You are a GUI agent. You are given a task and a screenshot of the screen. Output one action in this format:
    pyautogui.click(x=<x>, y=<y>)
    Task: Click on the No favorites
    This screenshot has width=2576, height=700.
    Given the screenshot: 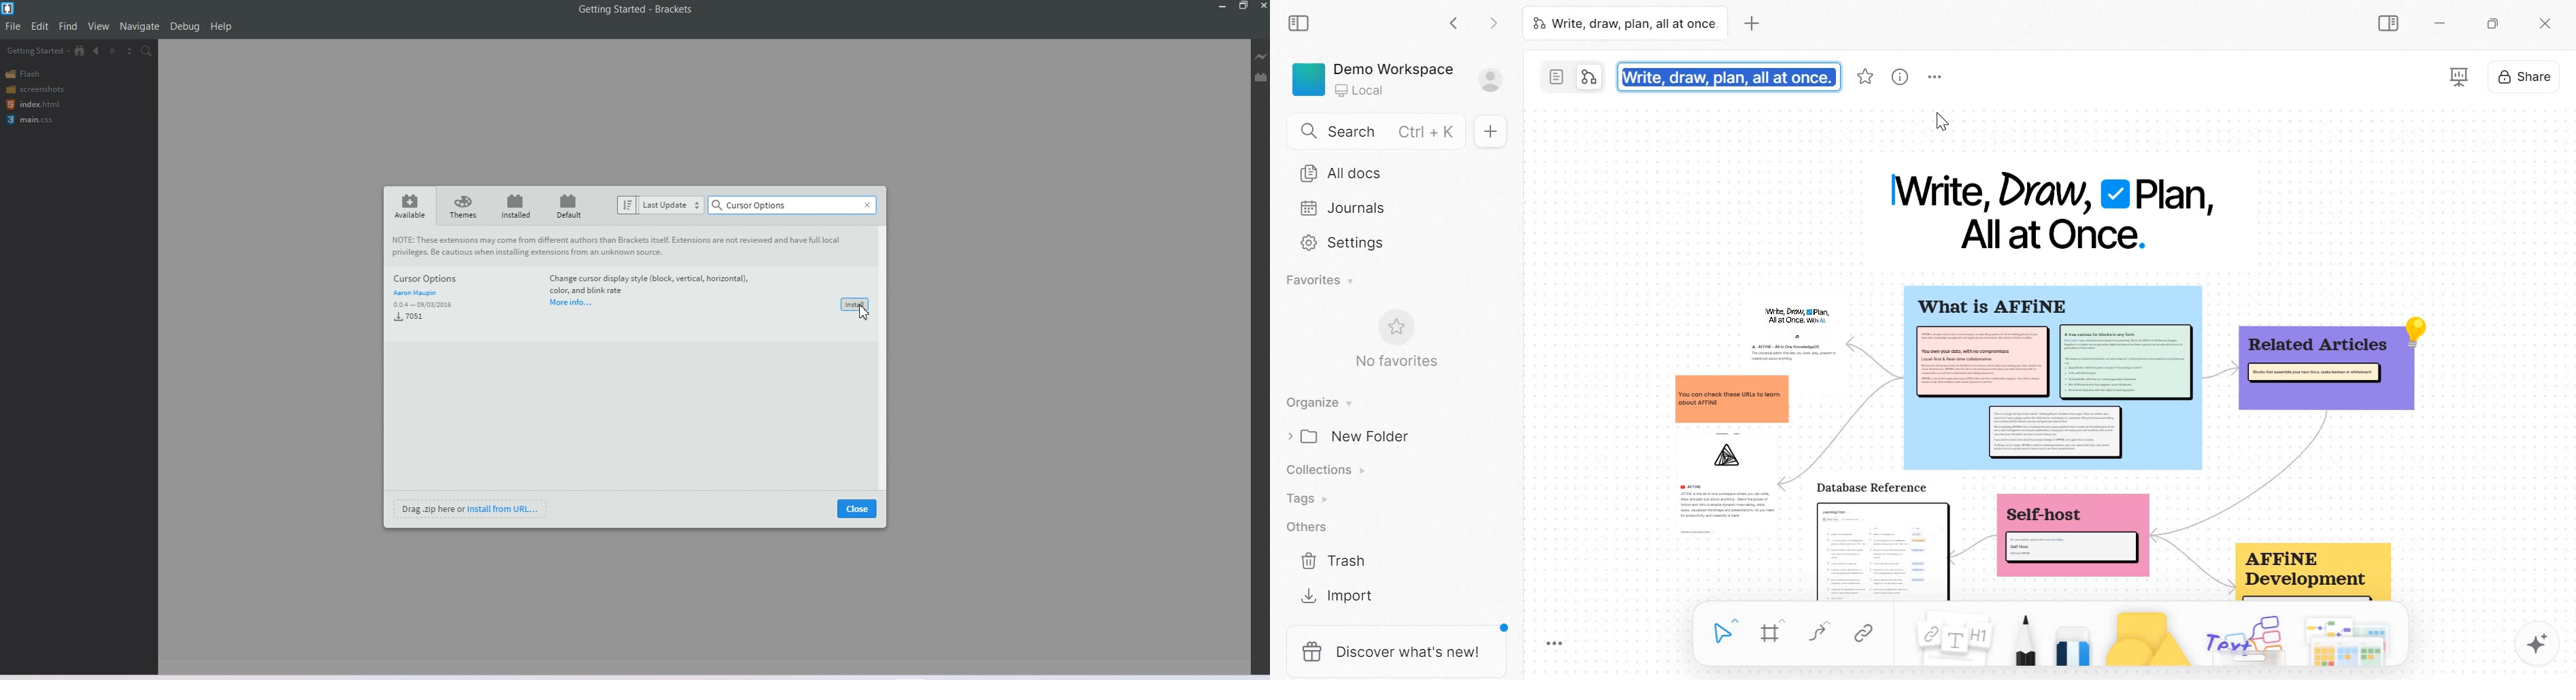 What is the action you would take?
    pyautogui.click(x=1396, y=363)
    